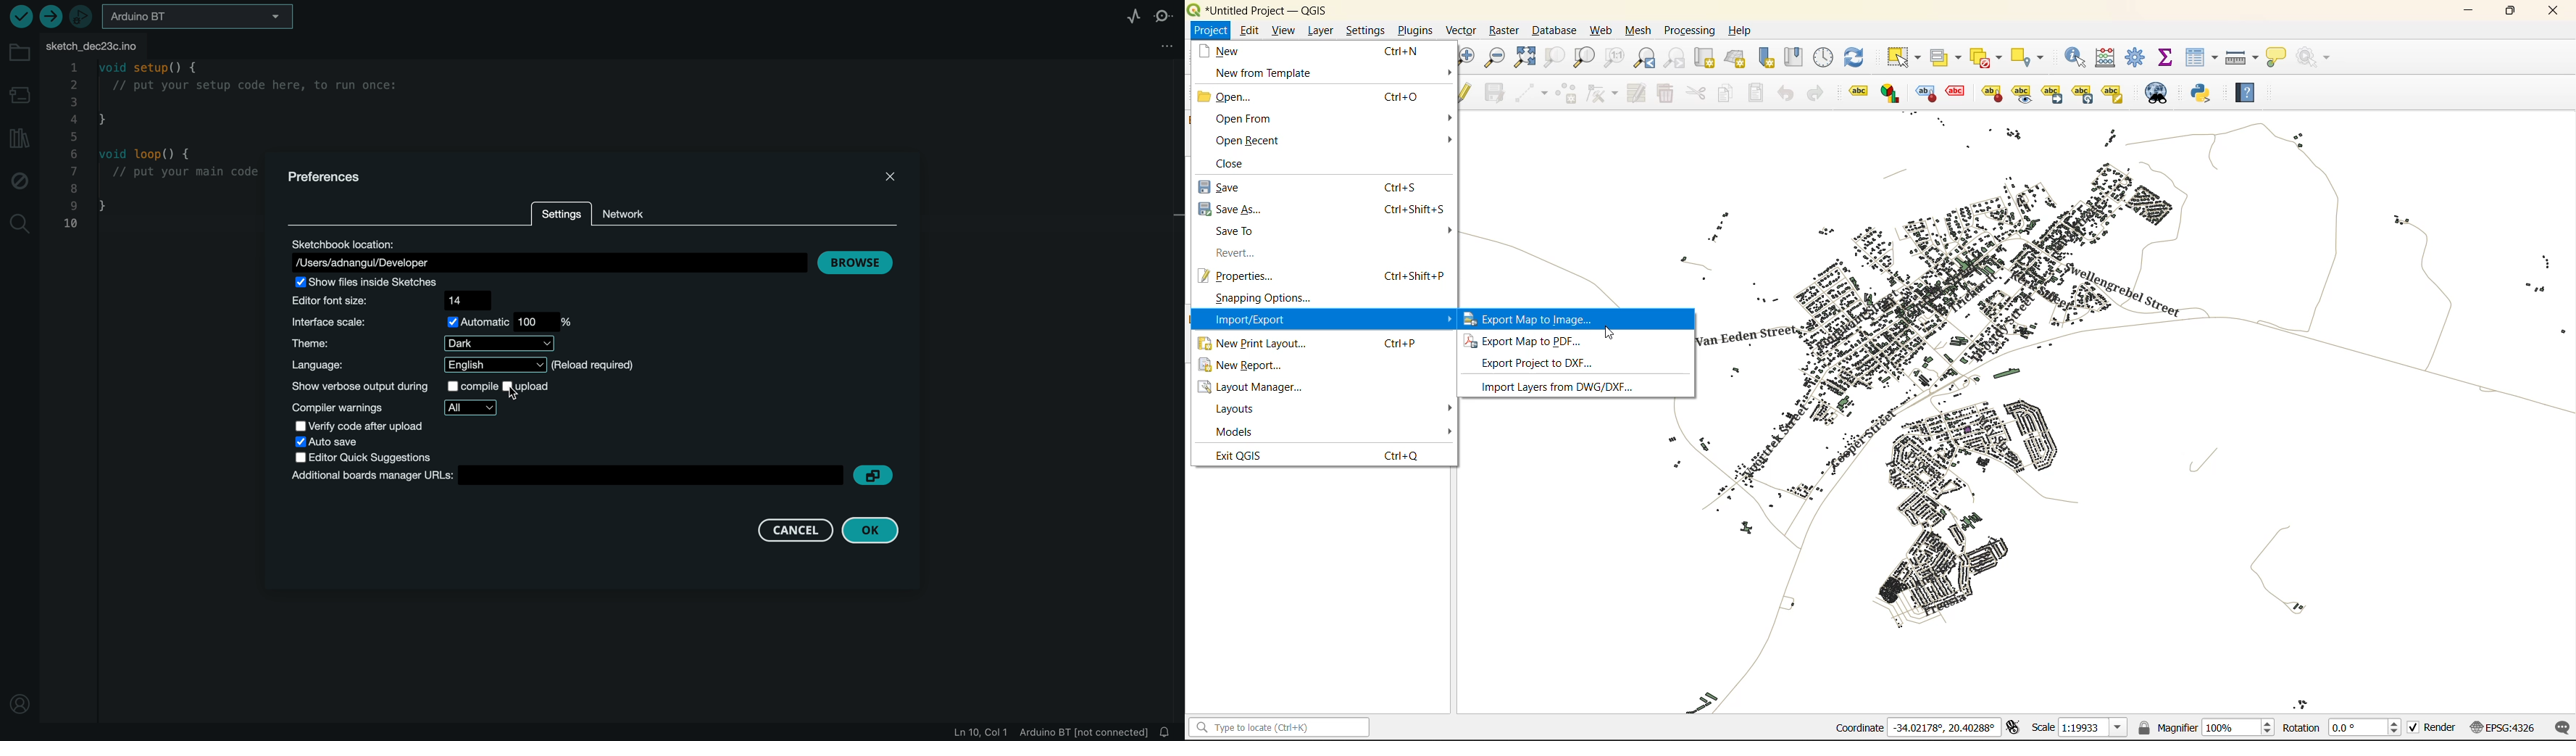  I want to click on upload, so click(52, 16).